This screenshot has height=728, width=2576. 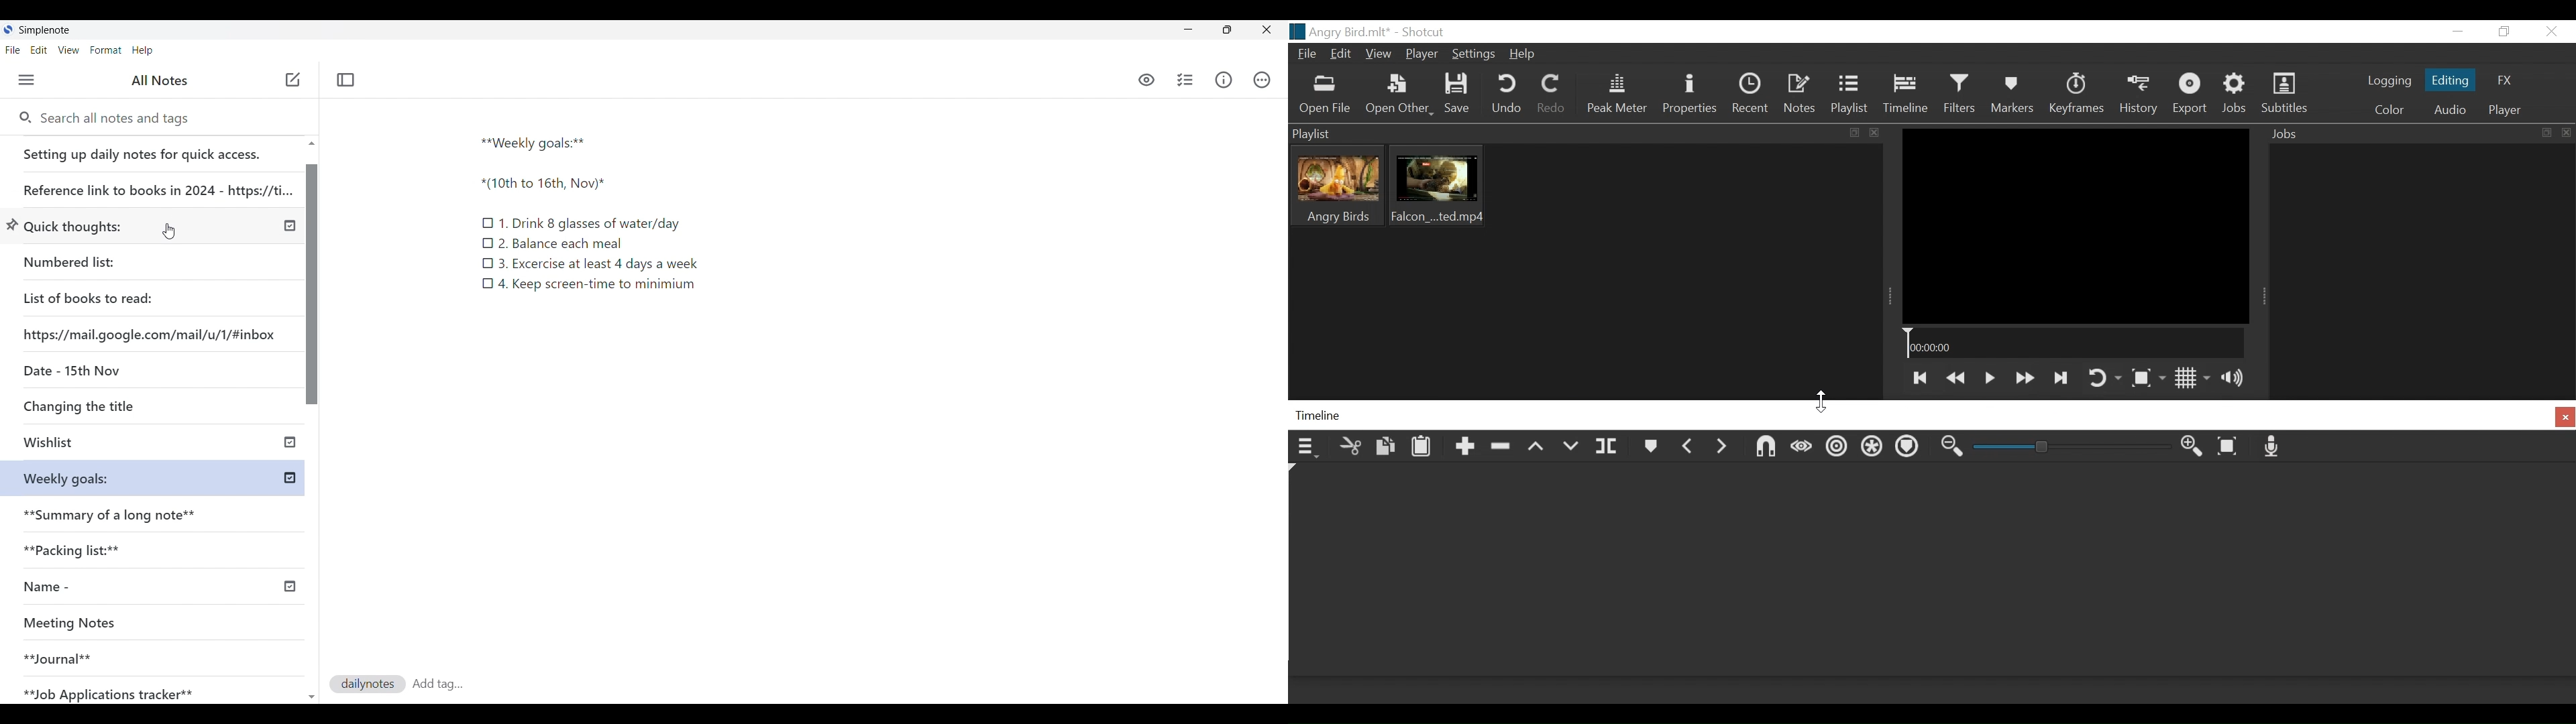 I want to click on Media Viewer, so click(x=2074, y=225).